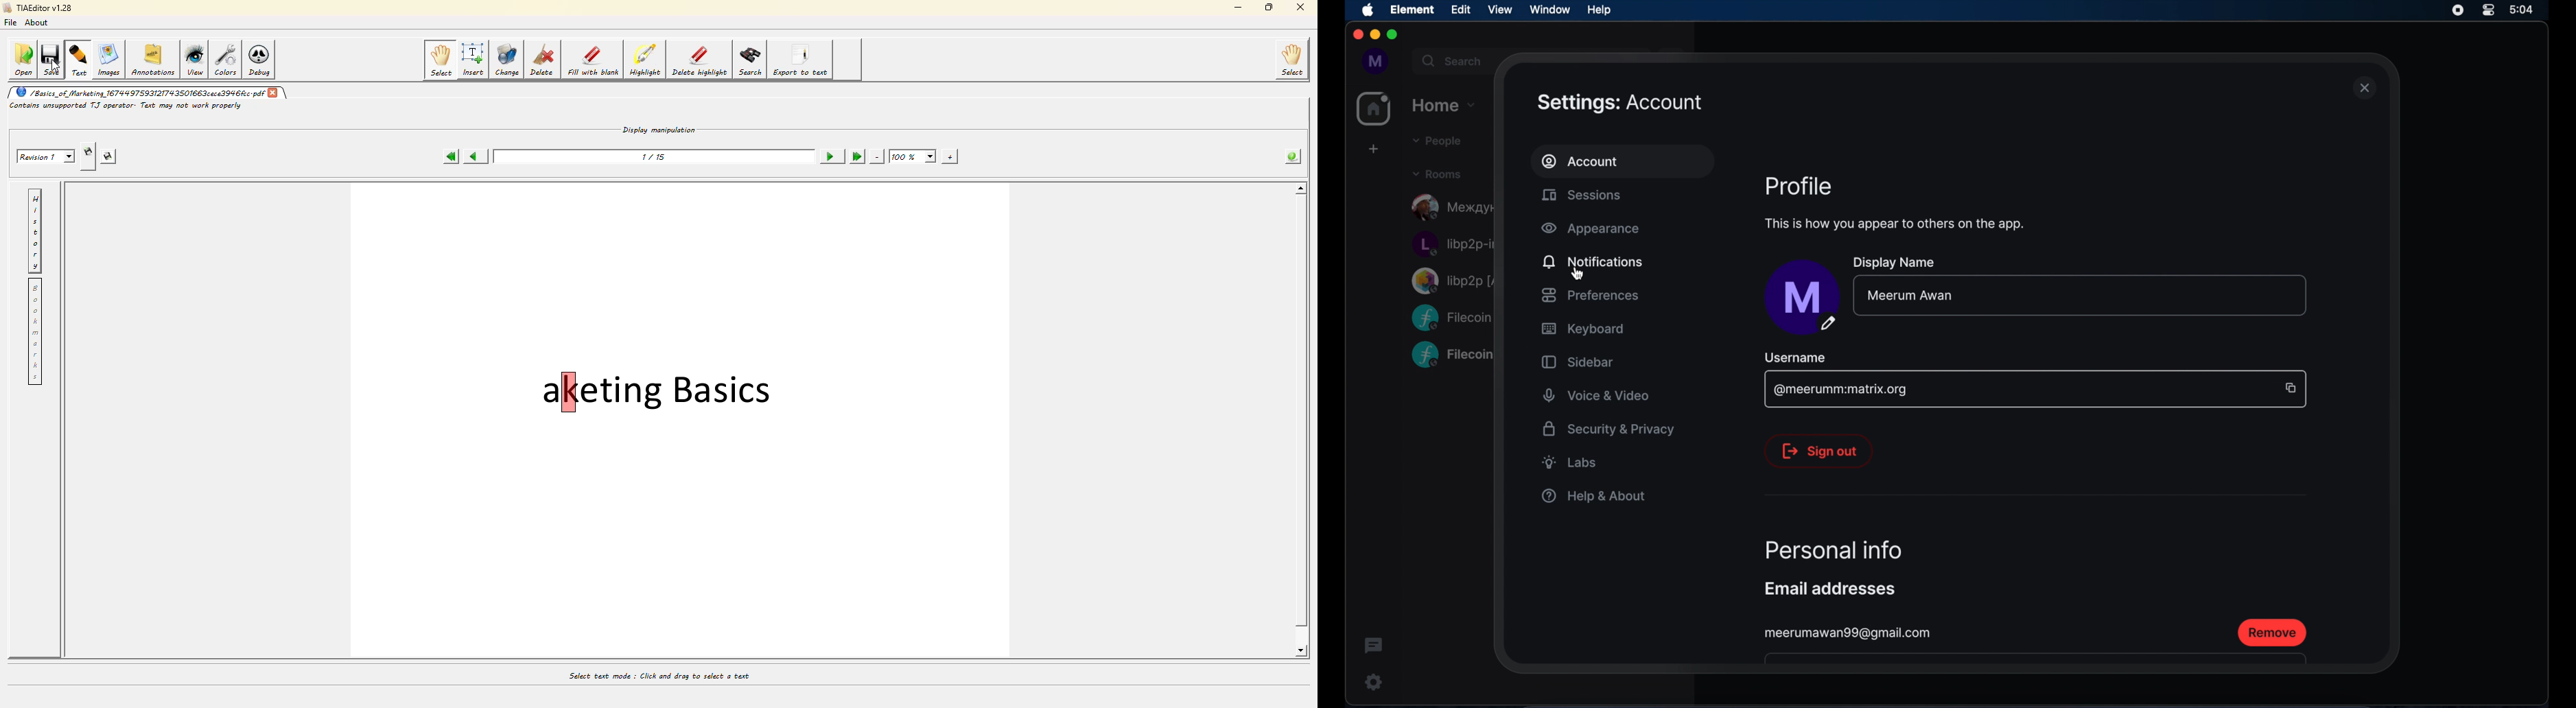  Describe the element at coordinates (1841, 390) in the screenshot. I see `@meerumm:matrix.org` at that location.